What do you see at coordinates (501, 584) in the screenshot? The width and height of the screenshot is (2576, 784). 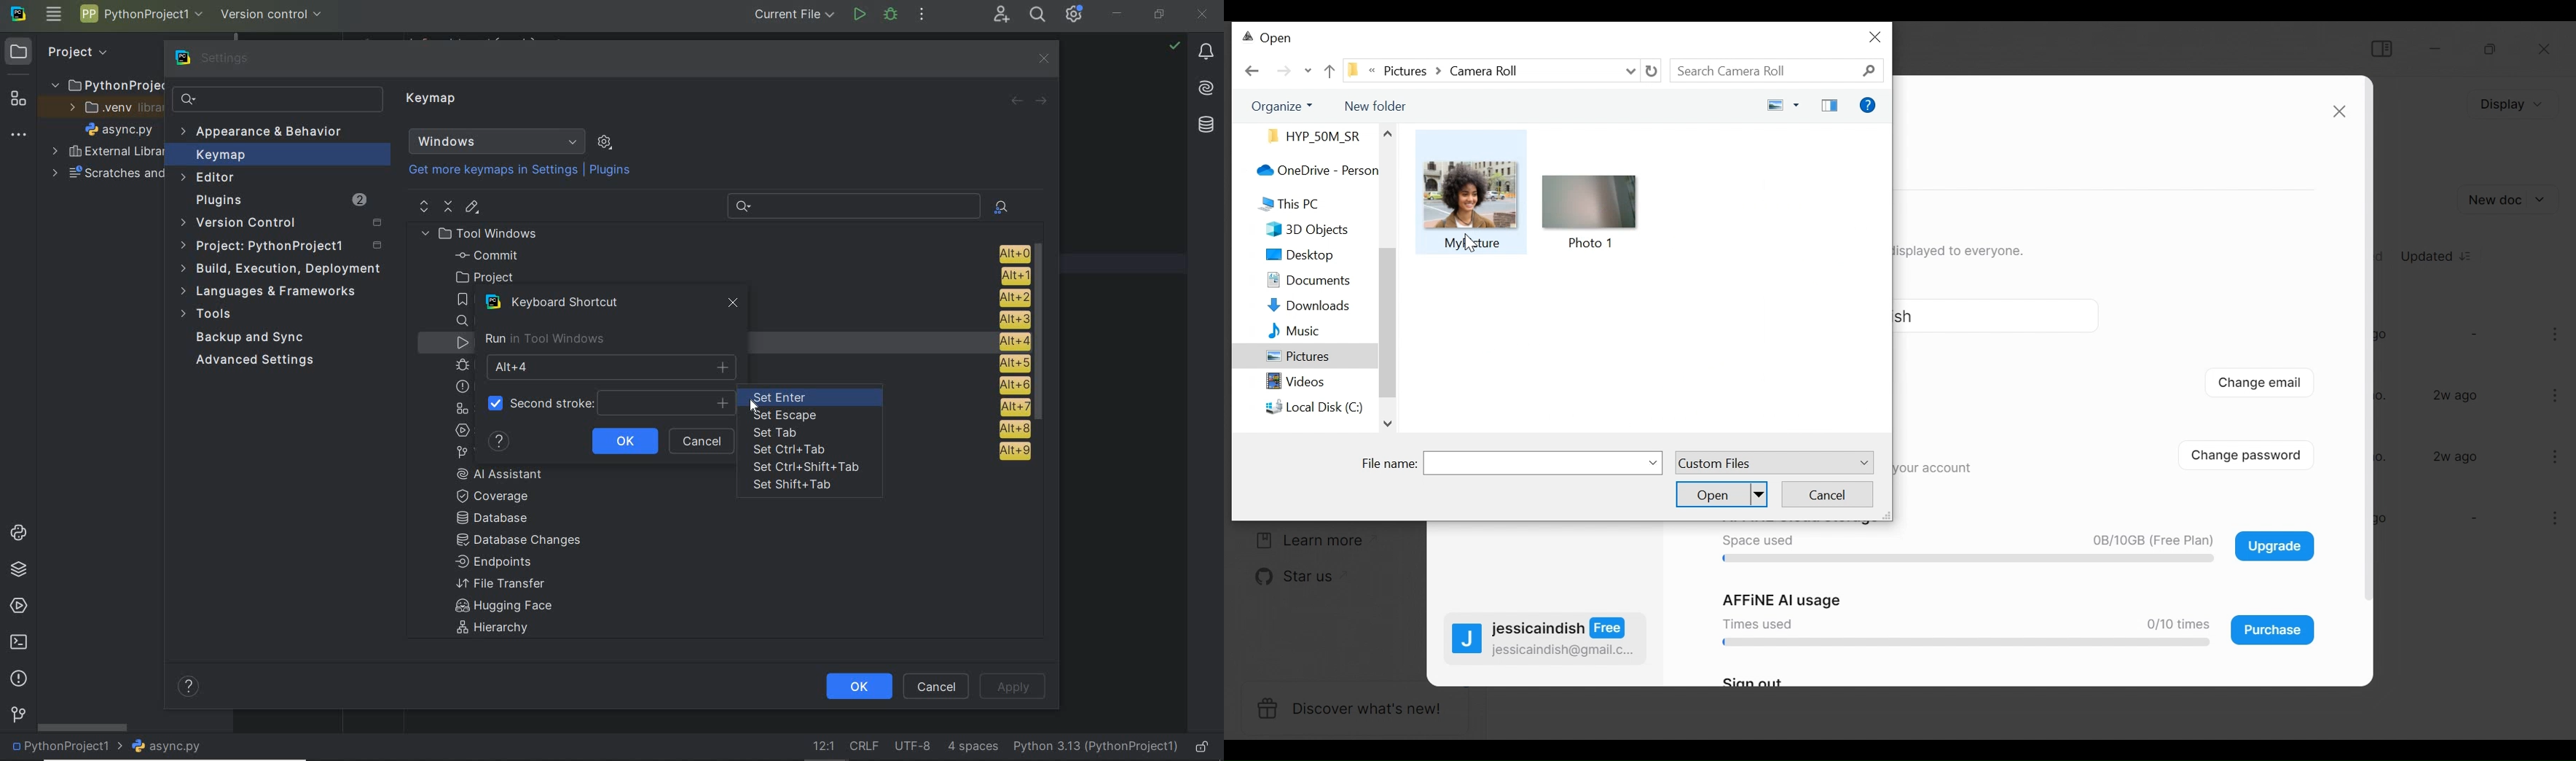 I see `File Transfer` at bounding box center [501, 584].